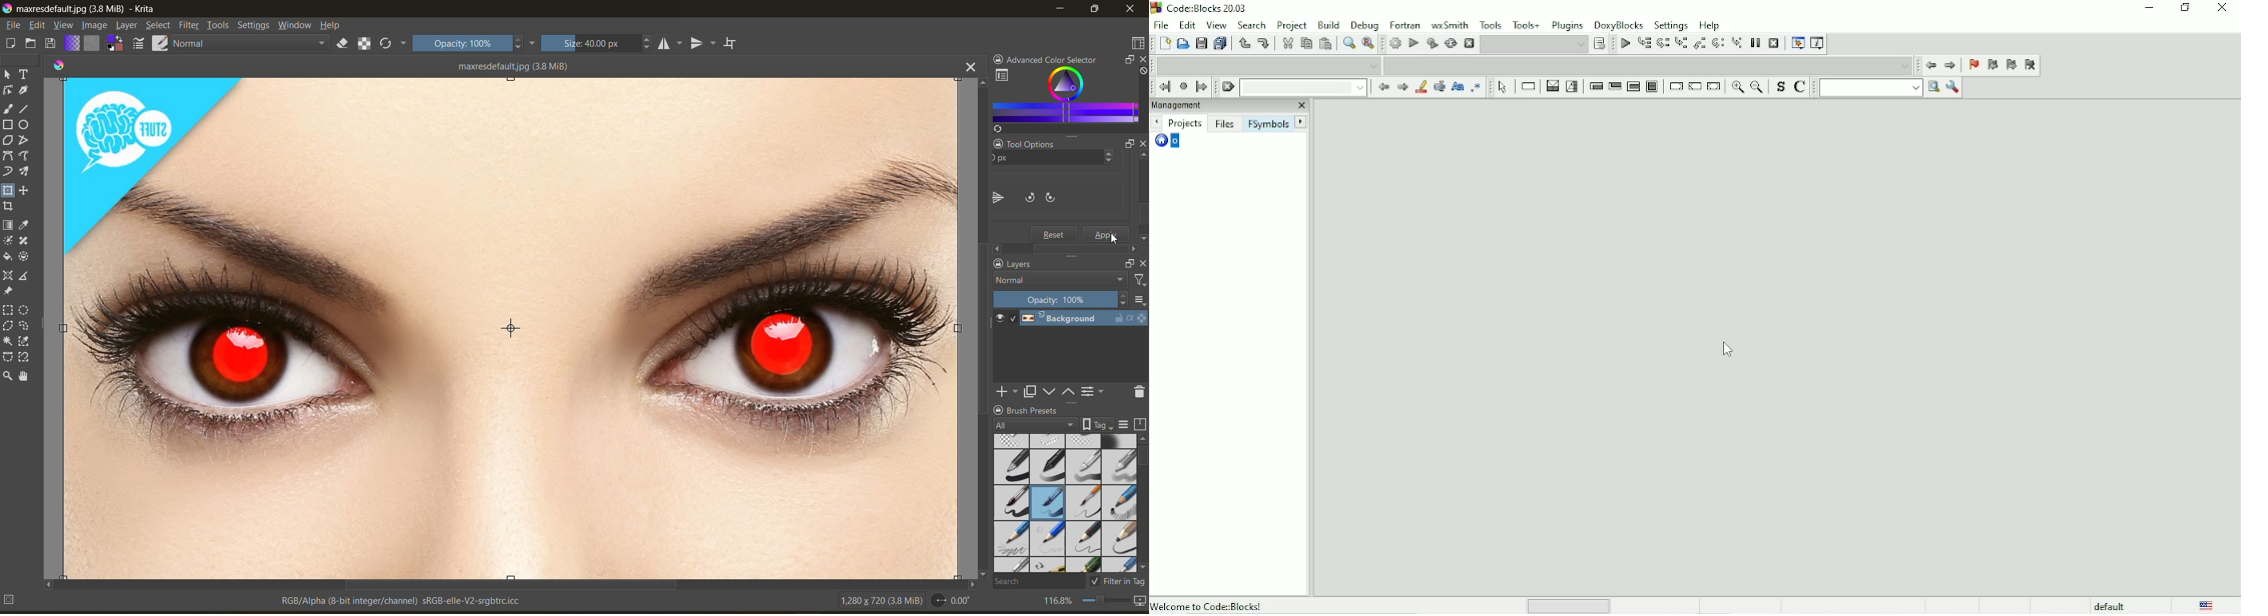 Image resolution: width=2268 pixels, height=616 pixels. What do you see at coordinates (24, 311) in the screenshot?
I see `tool` at bounding box center [24, 311].